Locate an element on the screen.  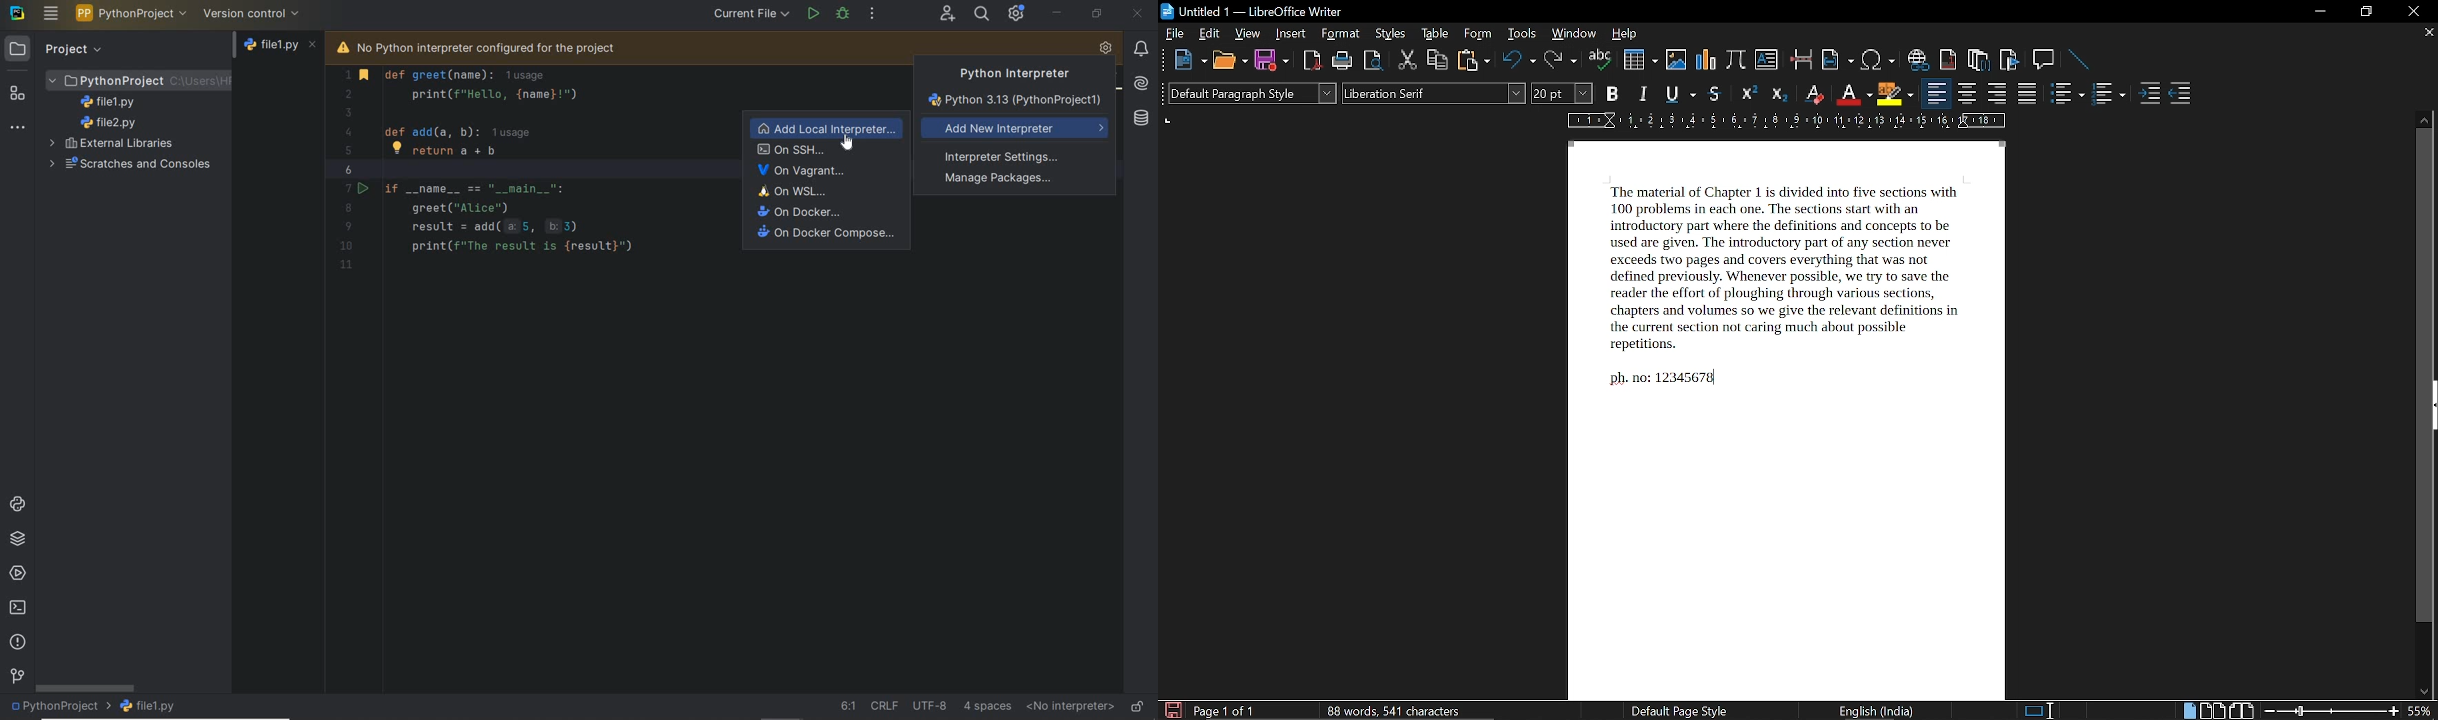
new is located at coordinates (1191, 60).